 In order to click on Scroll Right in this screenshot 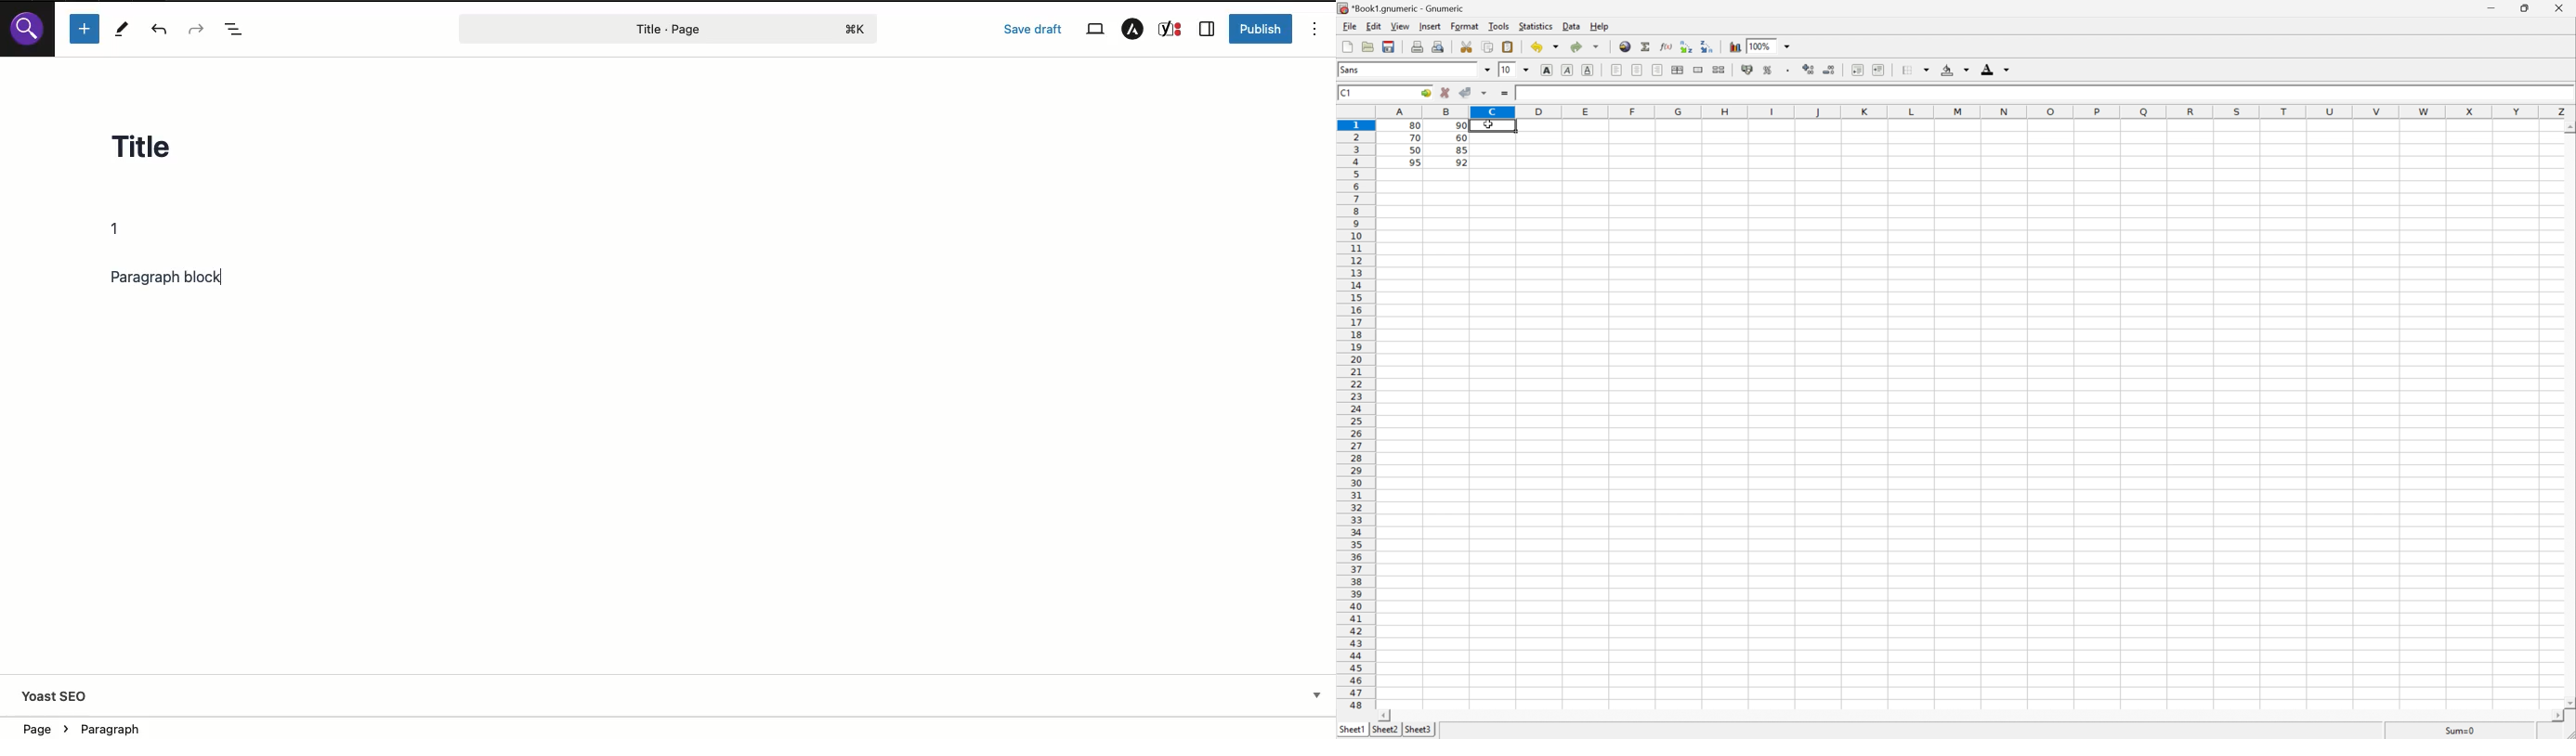, I will do `click(2554, 715)`.